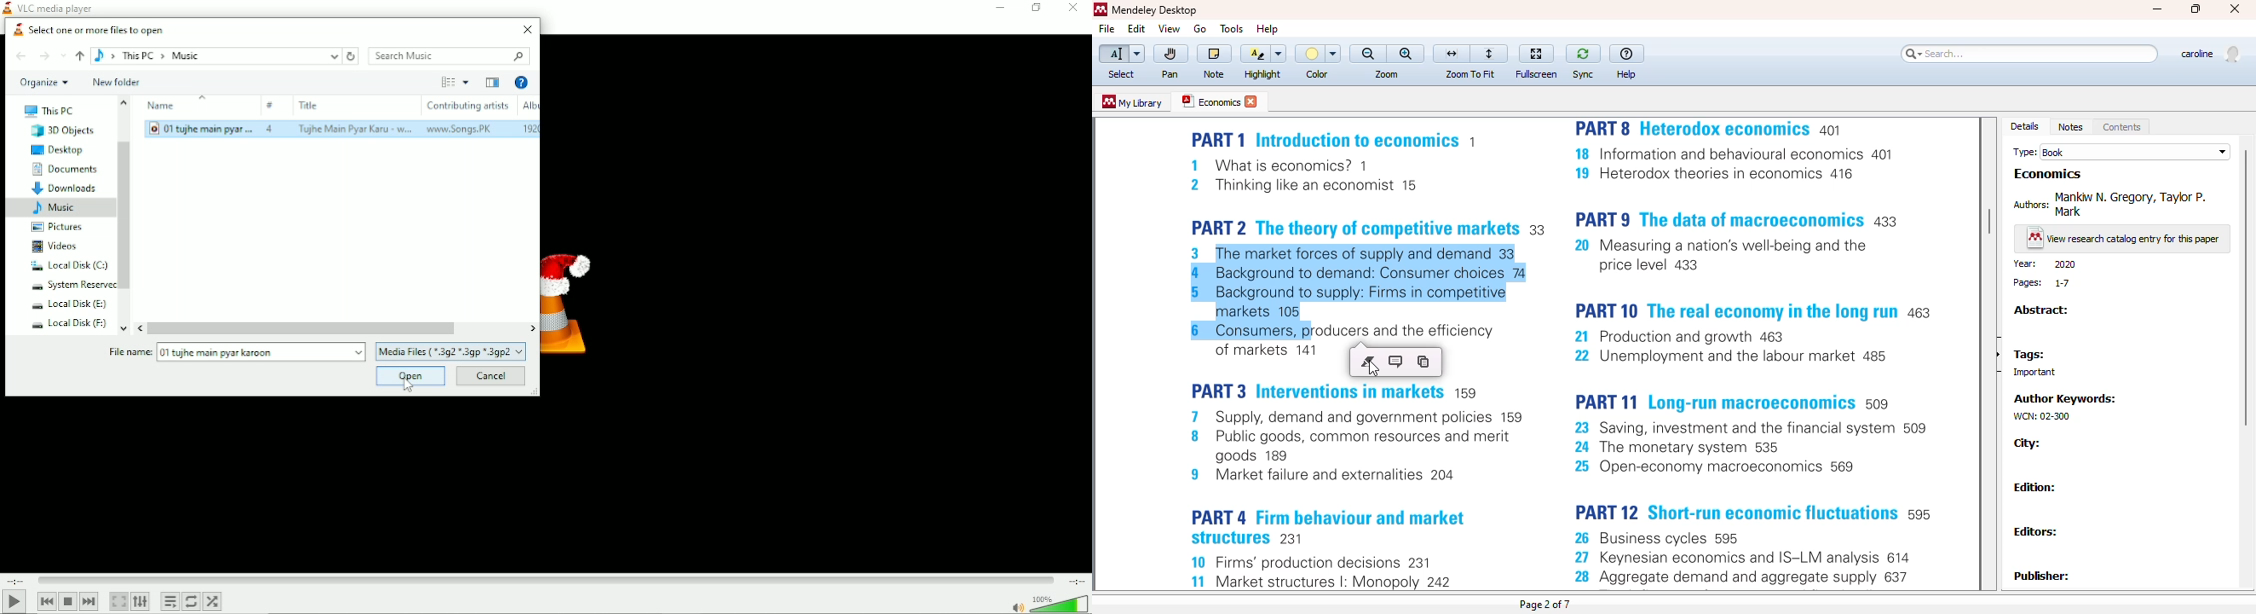 Image resolution: width=2268 pixels, height=616 pixels. I want to click on Recent locations, so click(62, 56).